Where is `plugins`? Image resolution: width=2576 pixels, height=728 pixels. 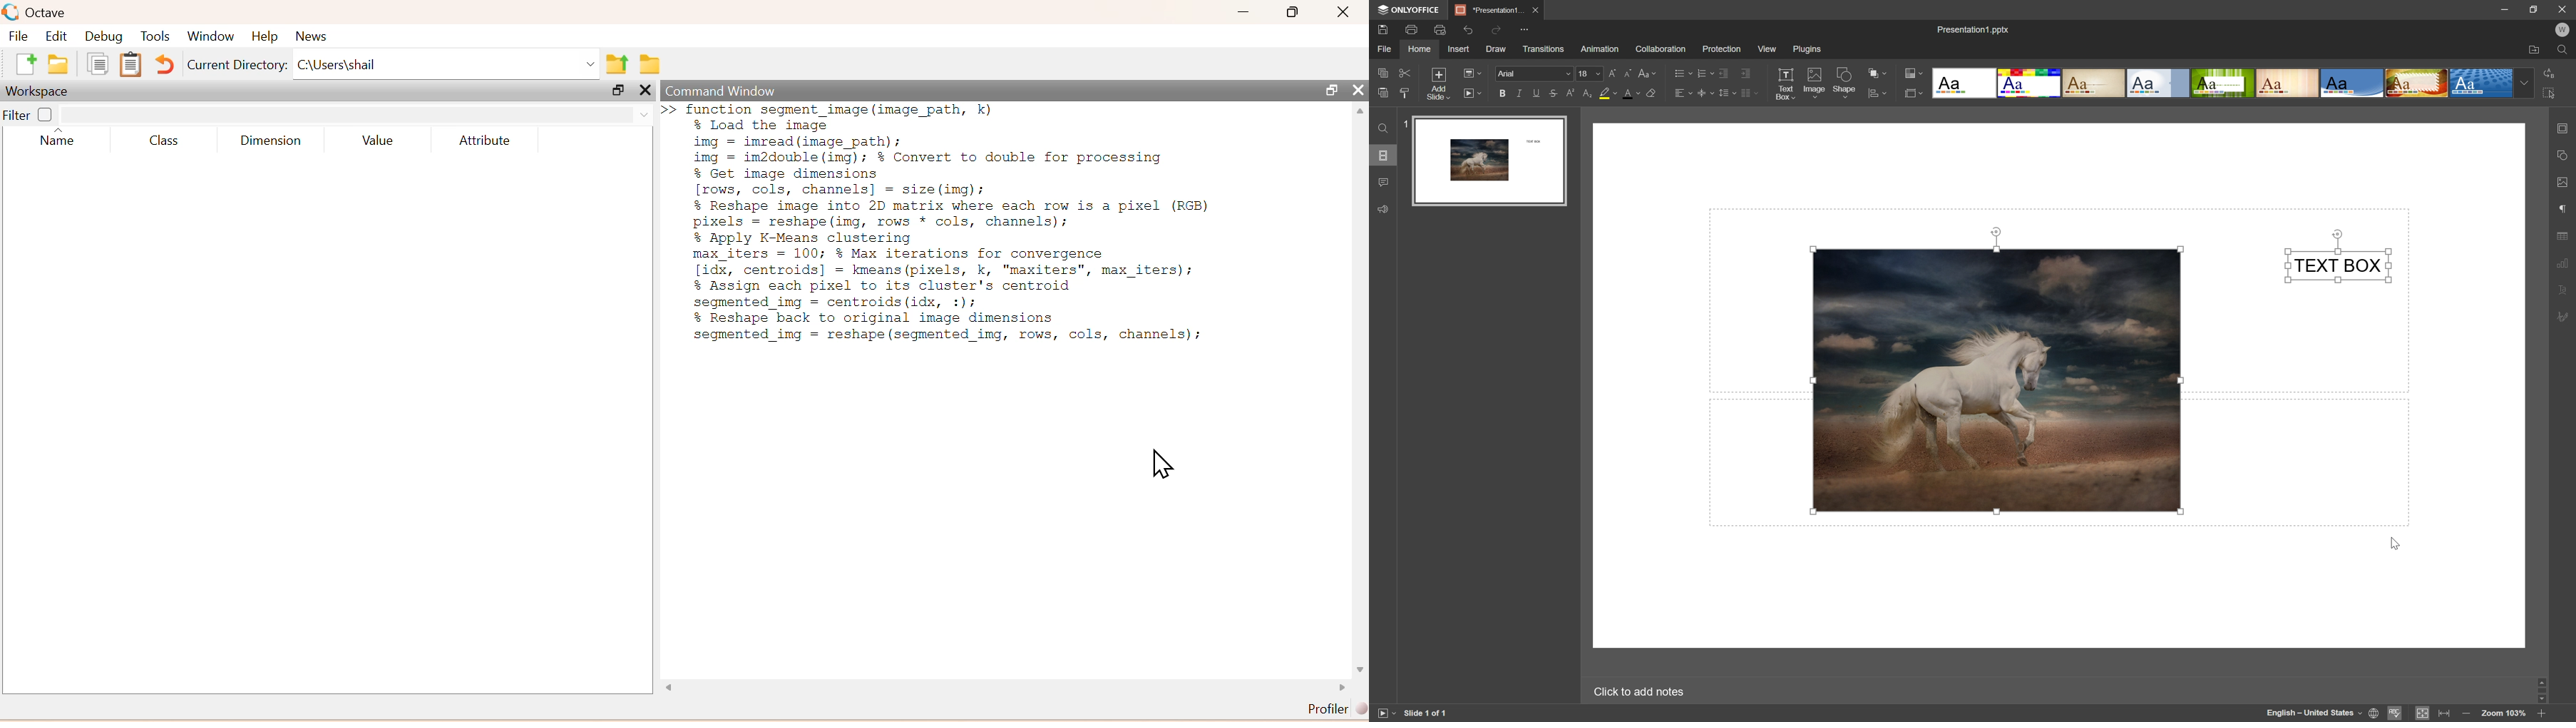 plugins is located at coordinates (1808, 48).